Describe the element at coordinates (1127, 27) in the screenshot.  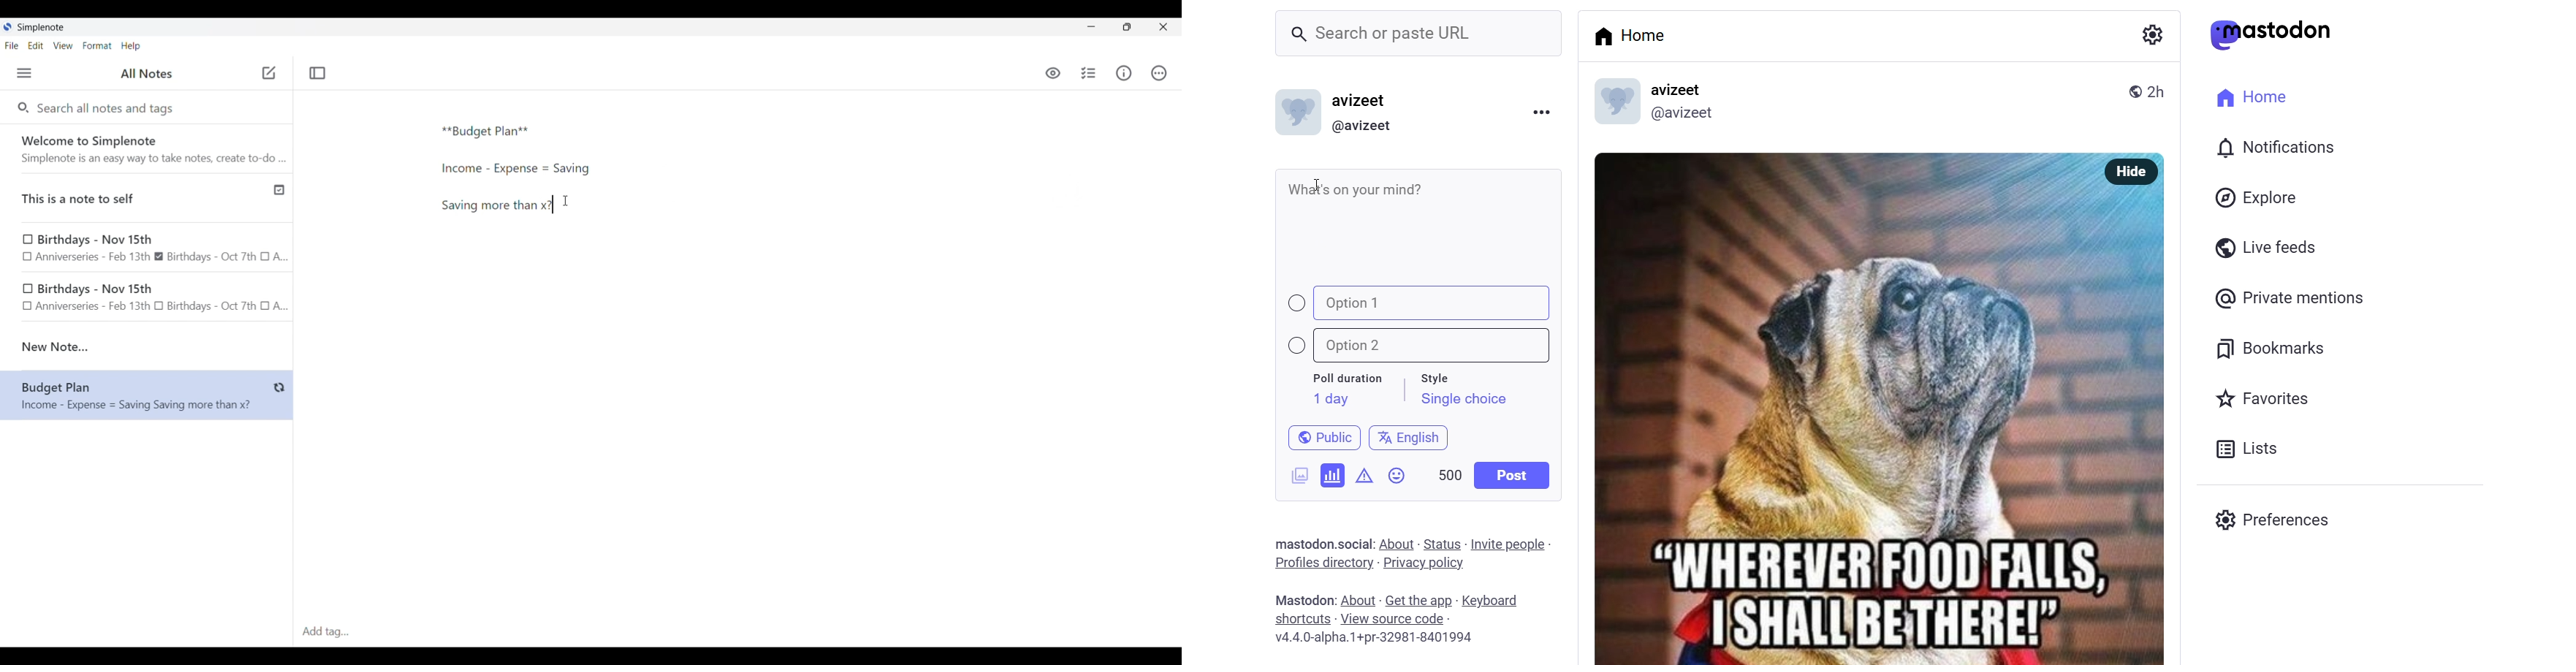
I see `Show interface in a smaller tab` at that location.